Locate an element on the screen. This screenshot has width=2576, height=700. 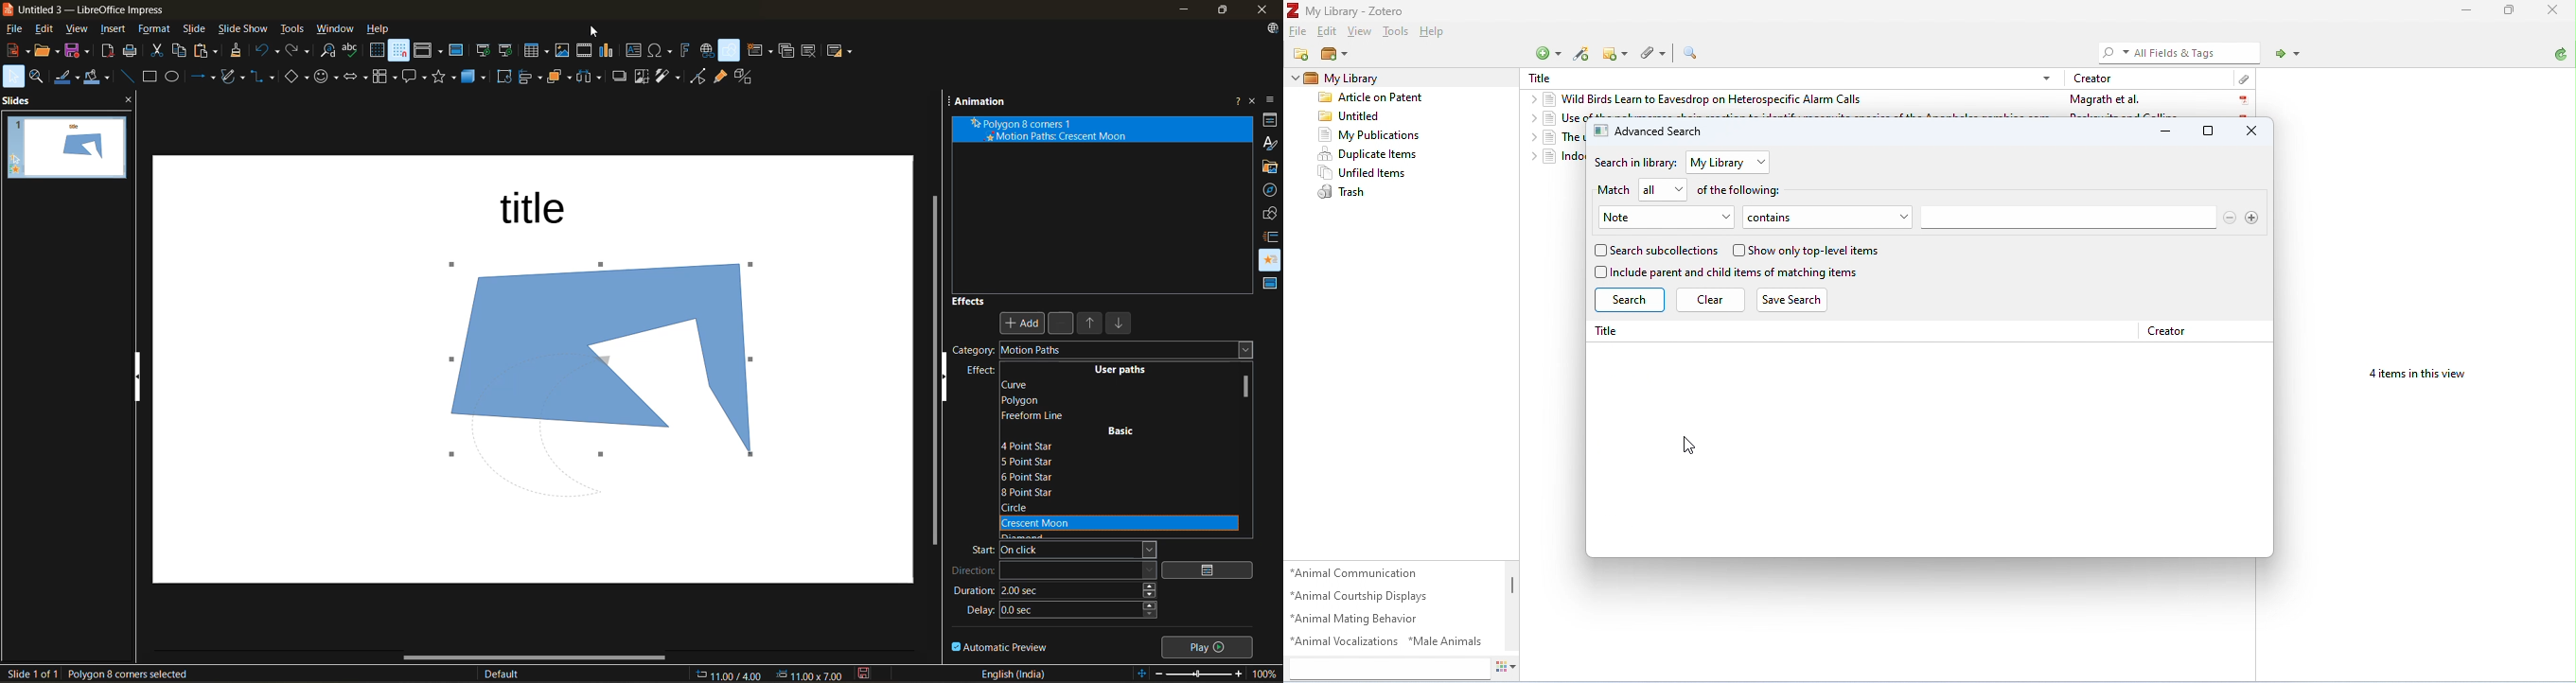
copy is located at coordinates (181, 51).